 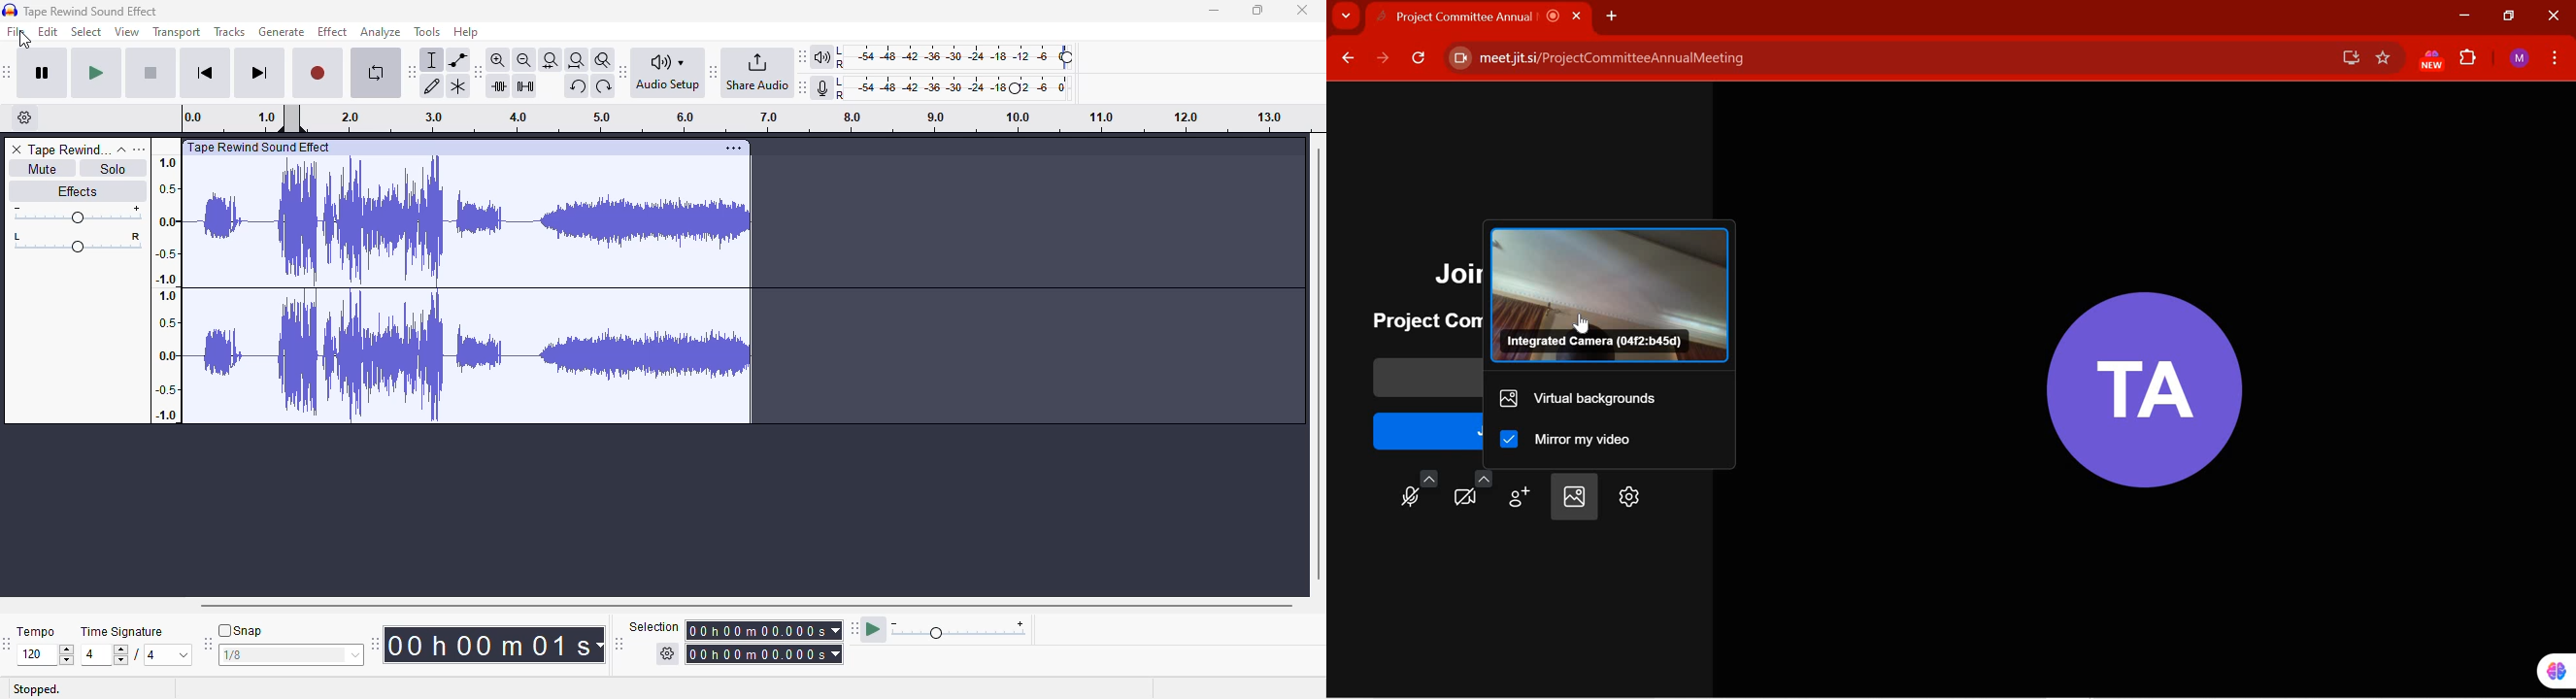 I want to click on audacity playback meter toolbar, so click(x=937, y=55).